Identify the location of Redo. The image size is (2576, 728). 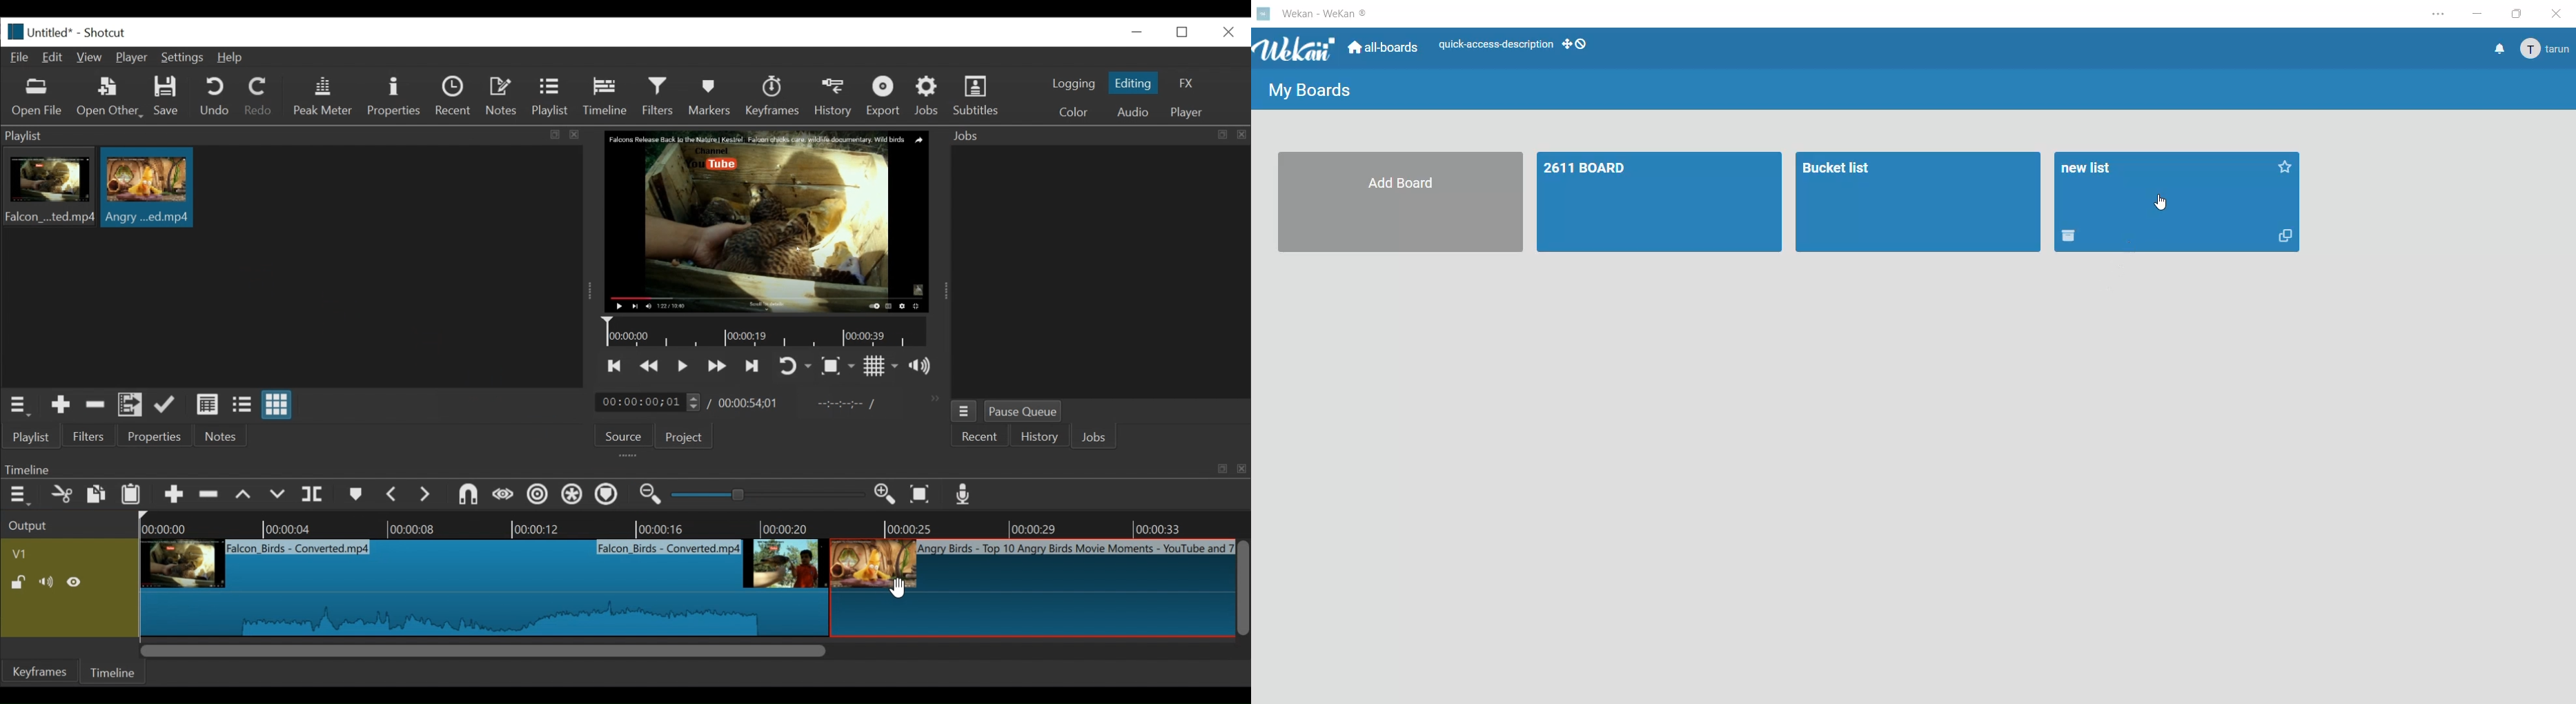
(259, 98).